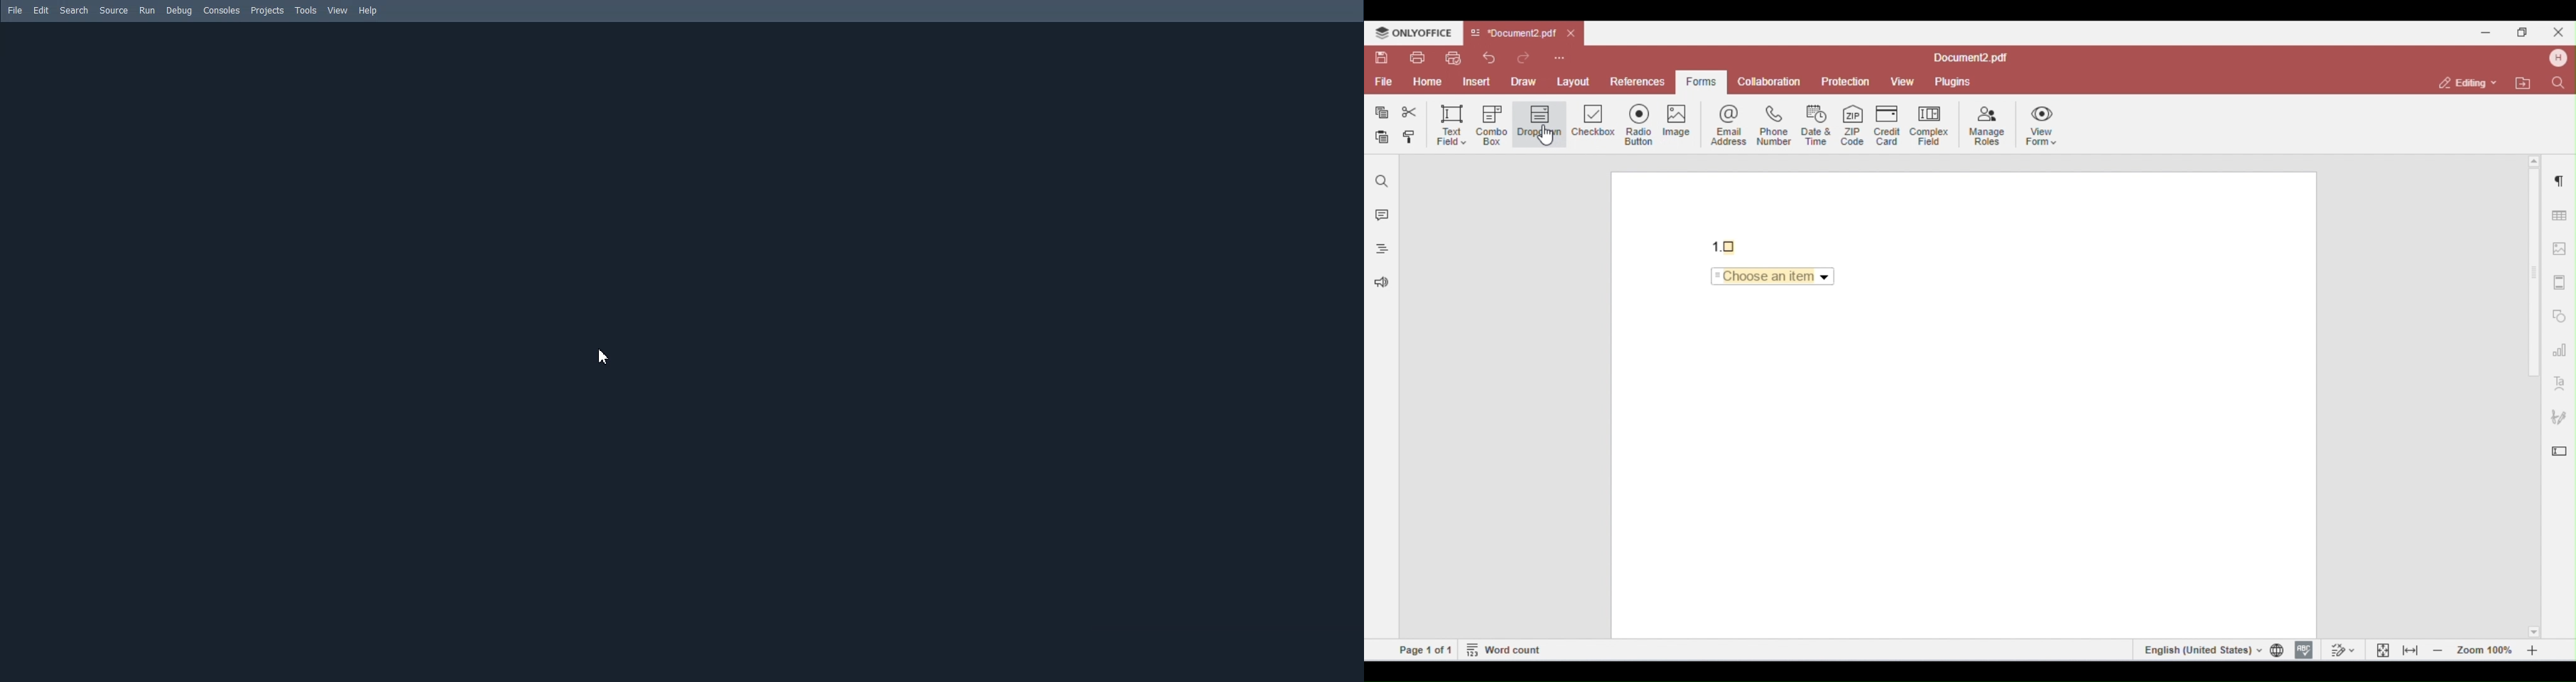 The image size is (2576, 700). Describe the element at coordinates (74, 10) in the screenshot. I see `Search` at that location.